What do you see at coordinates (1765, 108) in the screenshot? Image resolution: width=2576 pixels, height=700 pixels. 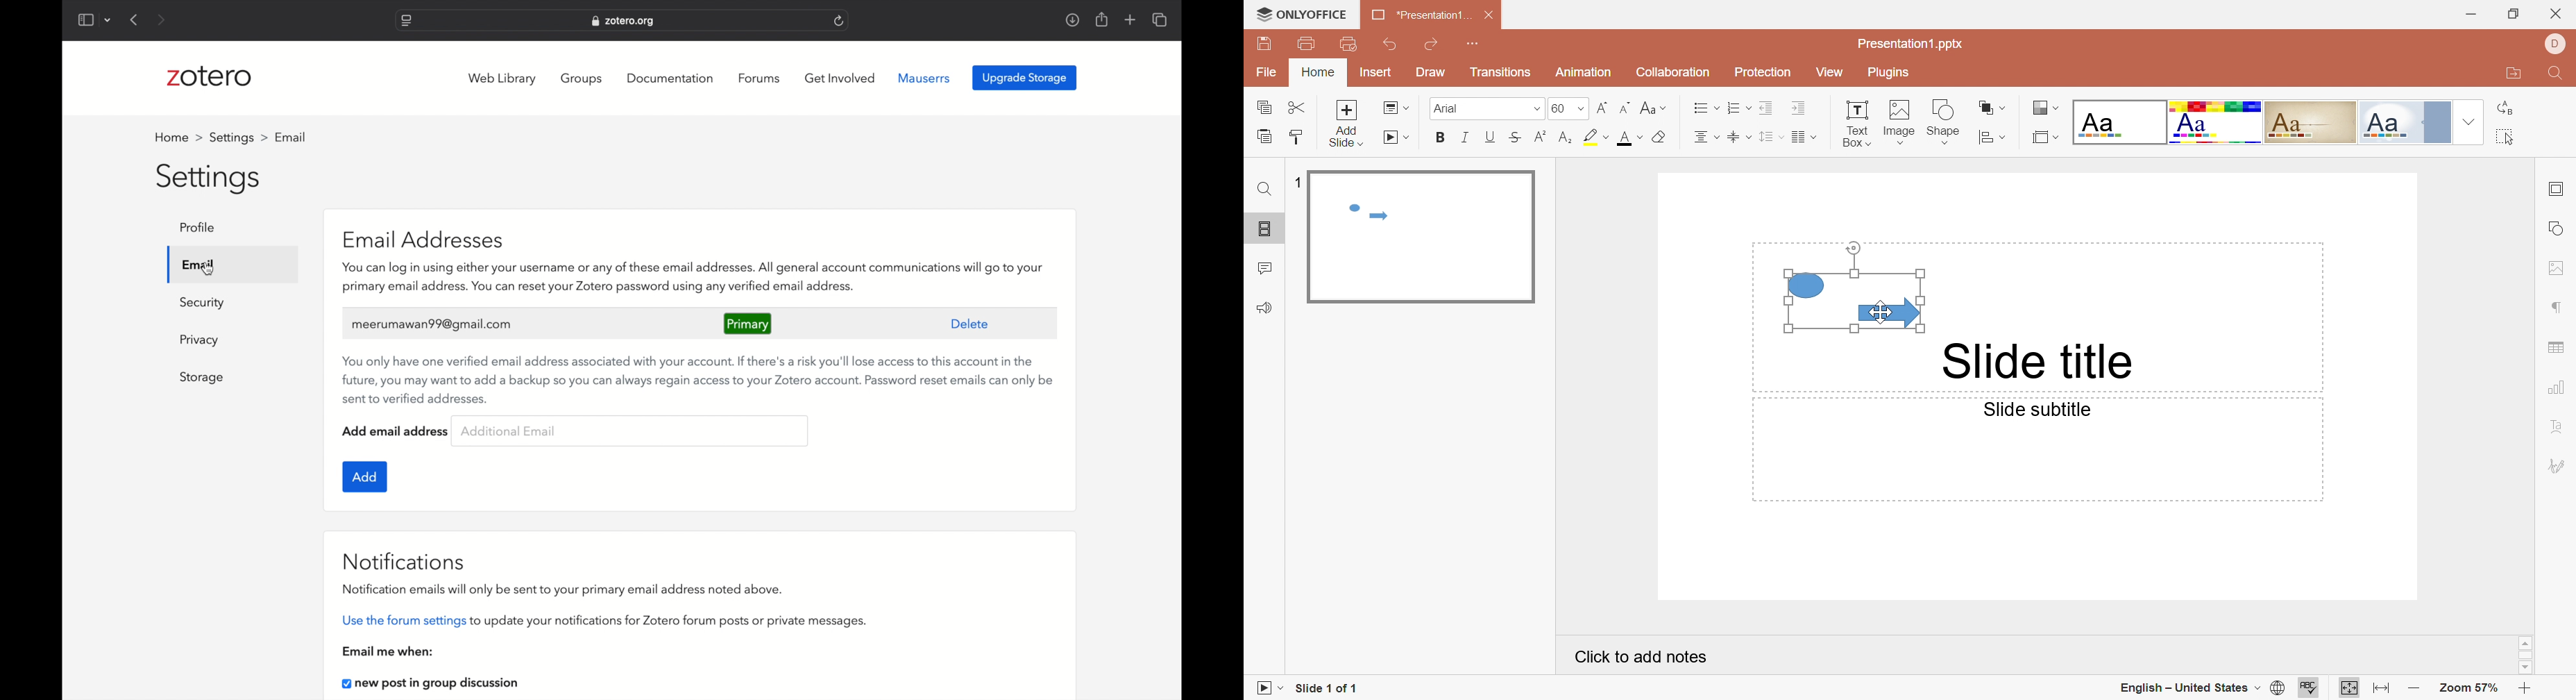 I see `Decrease Indent` at bounding box center [1765, 108].